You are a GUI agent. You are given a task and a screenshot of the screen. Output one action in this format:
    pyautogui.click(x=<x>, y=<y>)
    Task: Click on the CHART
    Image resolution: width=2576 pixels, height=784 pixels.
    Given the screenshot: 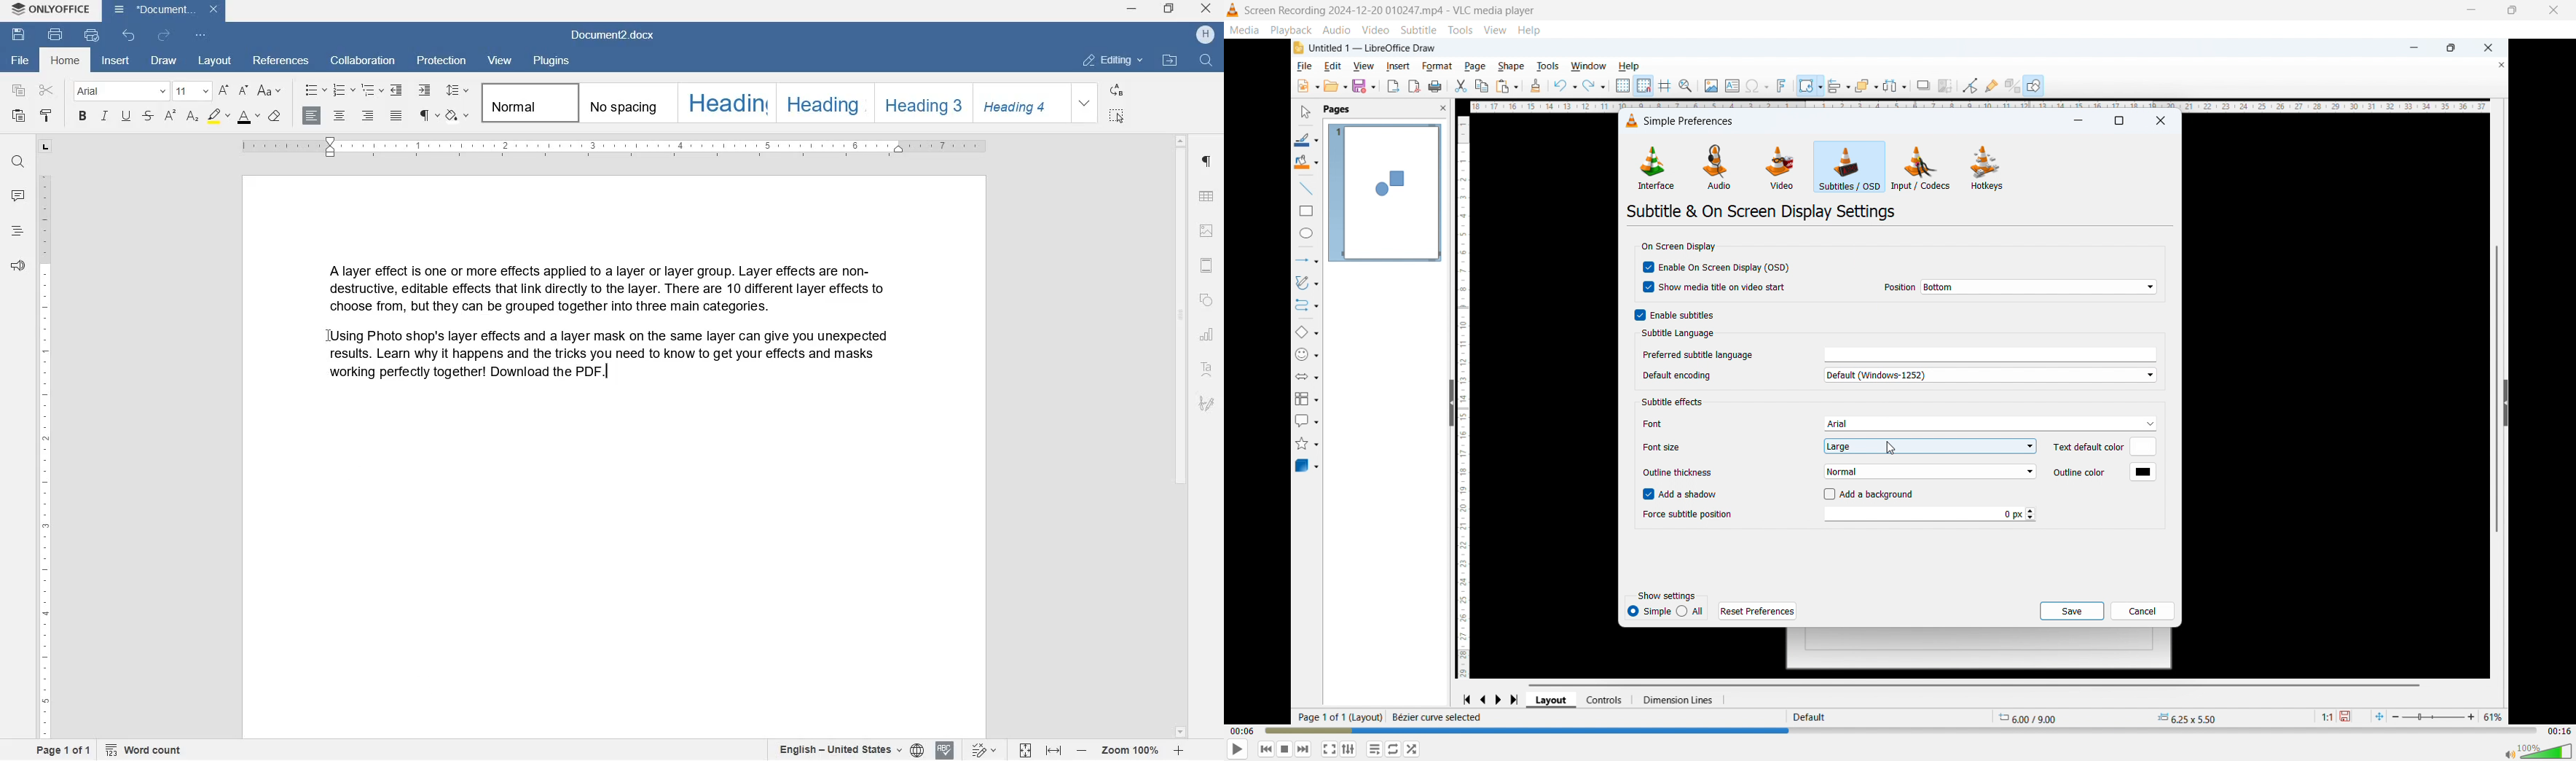 What is the action you would take?
    pyautogui.click(x=1206, y=335)
    